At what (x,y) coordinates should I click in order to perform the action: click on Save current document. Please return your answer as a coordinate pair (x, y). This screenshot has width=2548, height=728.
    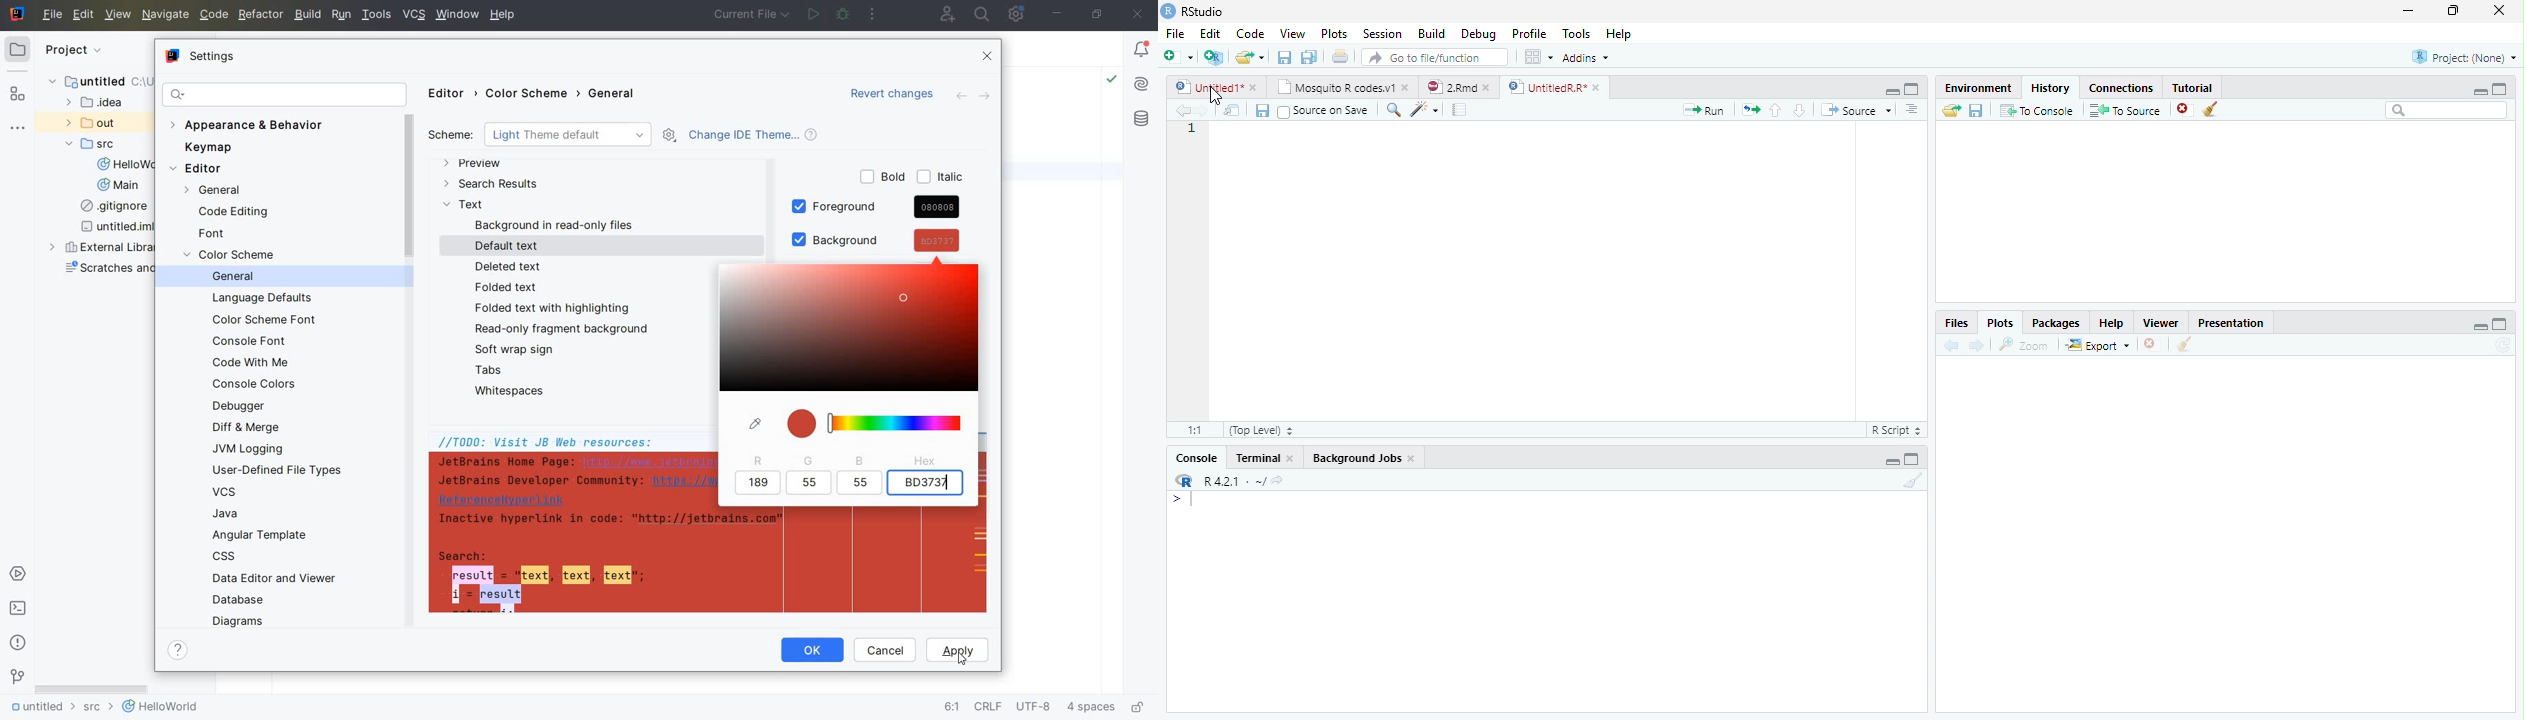
    Looking at the image, I should click on (1261, 110).